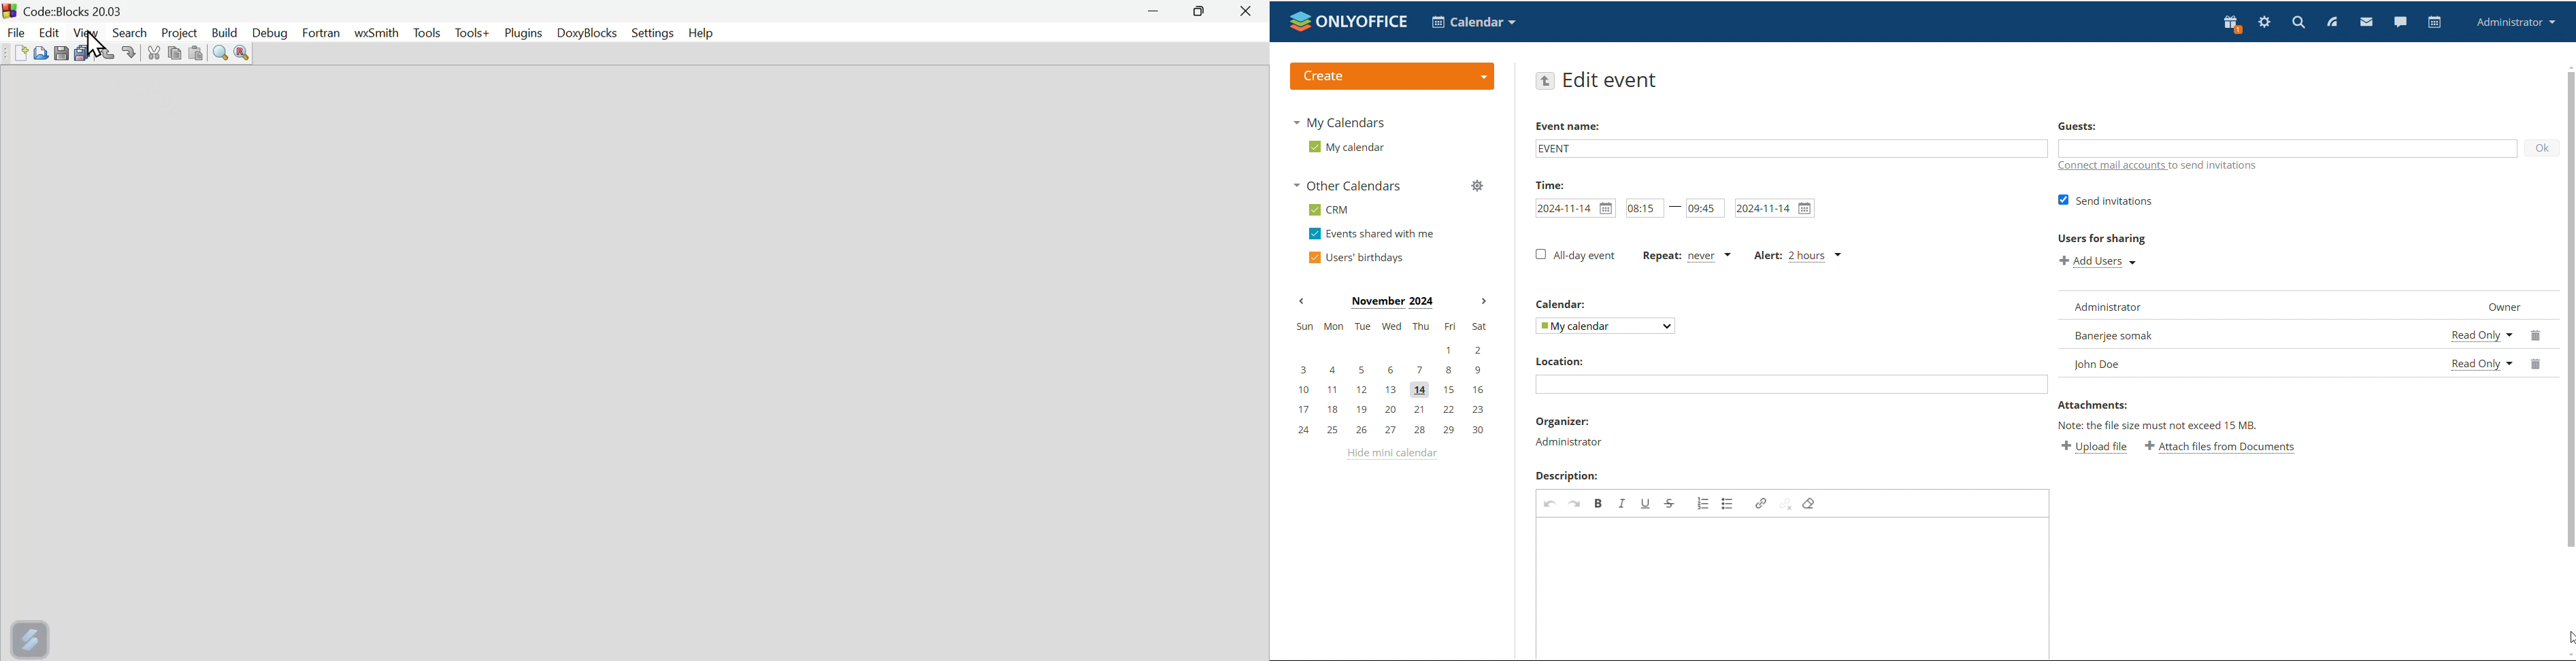  What do you see at coordinates (1551, 503) in the screenshot?
I see `undo` at bounding box center [1551, 503].